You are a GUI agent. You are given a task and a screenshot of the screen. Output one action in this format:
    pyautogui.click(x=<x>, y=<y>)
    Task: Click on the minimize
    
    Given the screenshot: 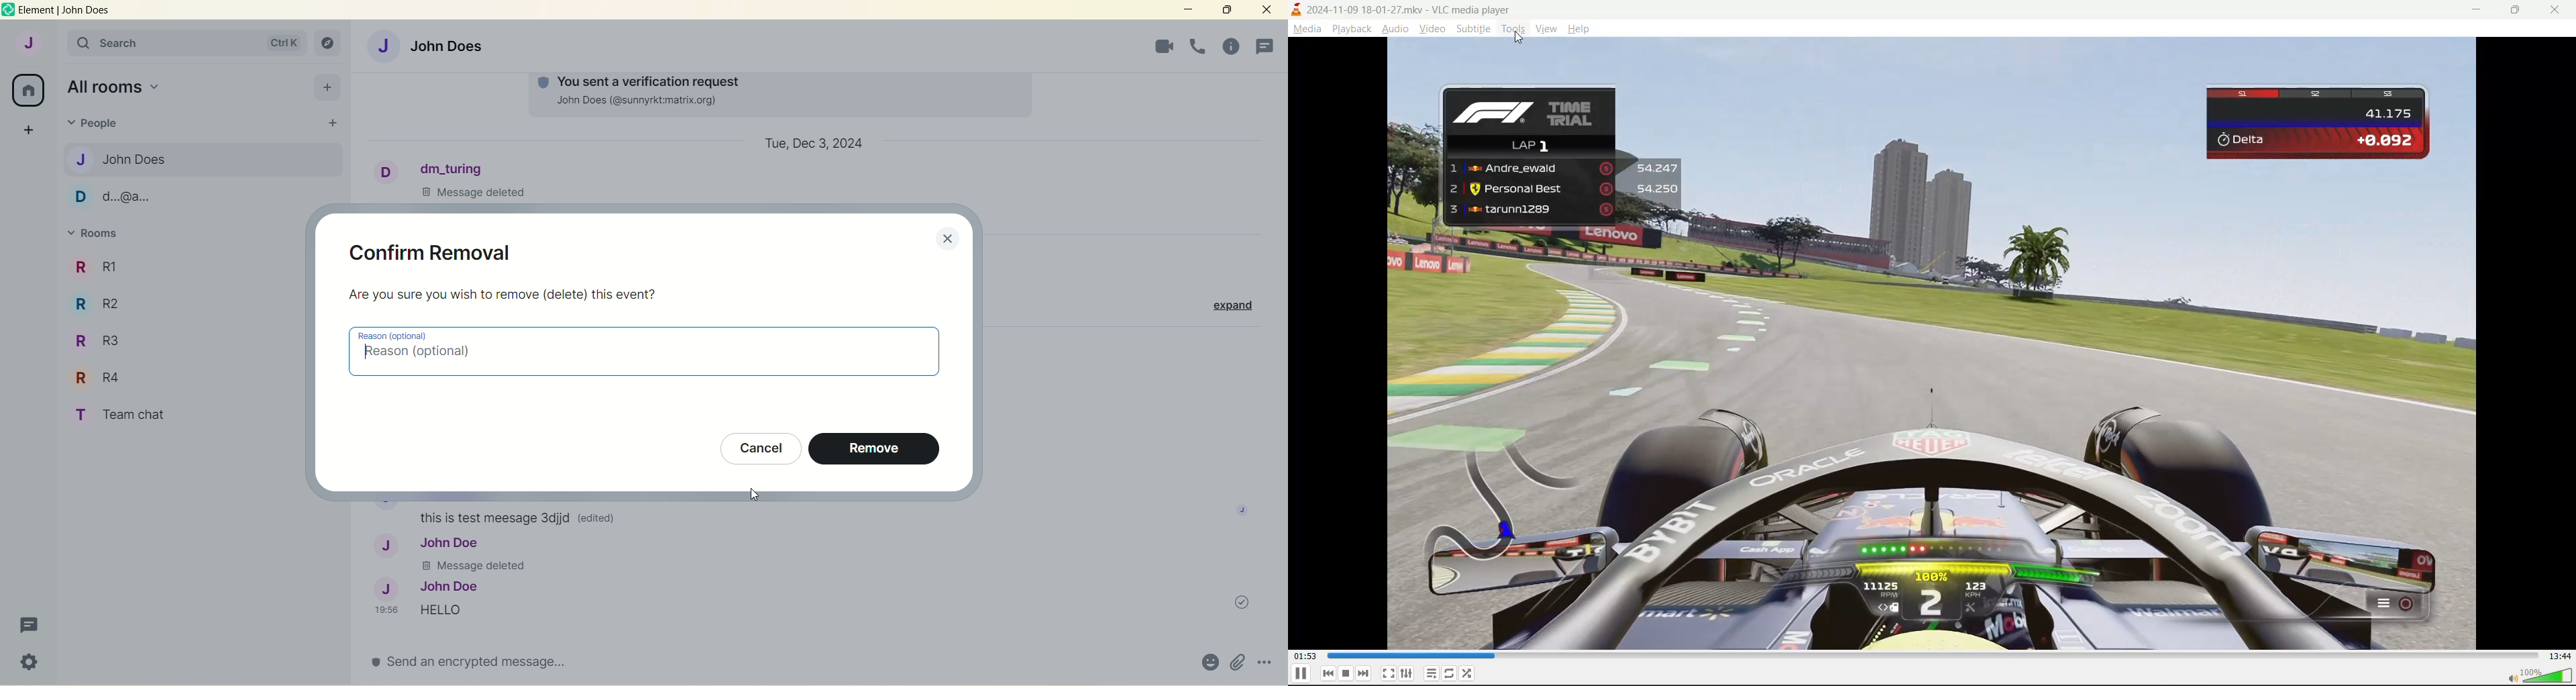 What is the action you would take?
    pyautogui.click(x=1186, y=9)
    